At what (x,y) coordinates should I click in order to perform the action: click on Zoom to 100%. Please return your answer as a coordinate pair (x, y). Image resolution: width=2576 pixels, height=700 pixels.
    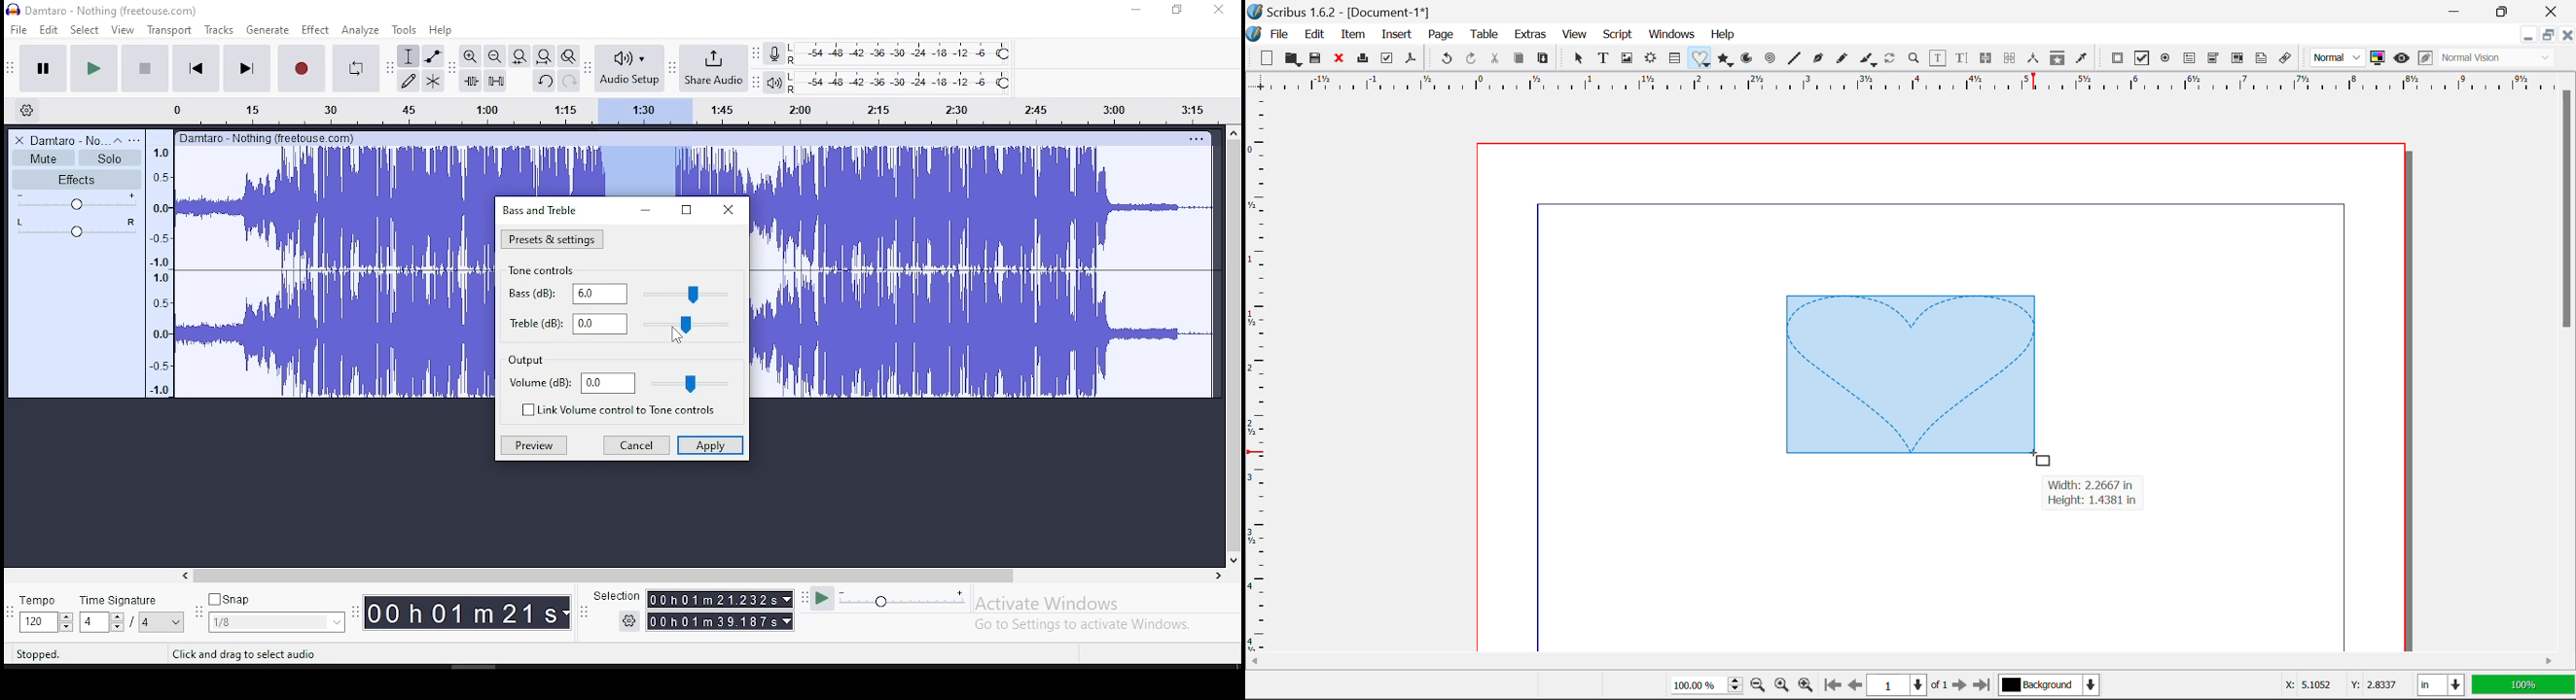
    Looking at the image, I should click on (1781, 687).